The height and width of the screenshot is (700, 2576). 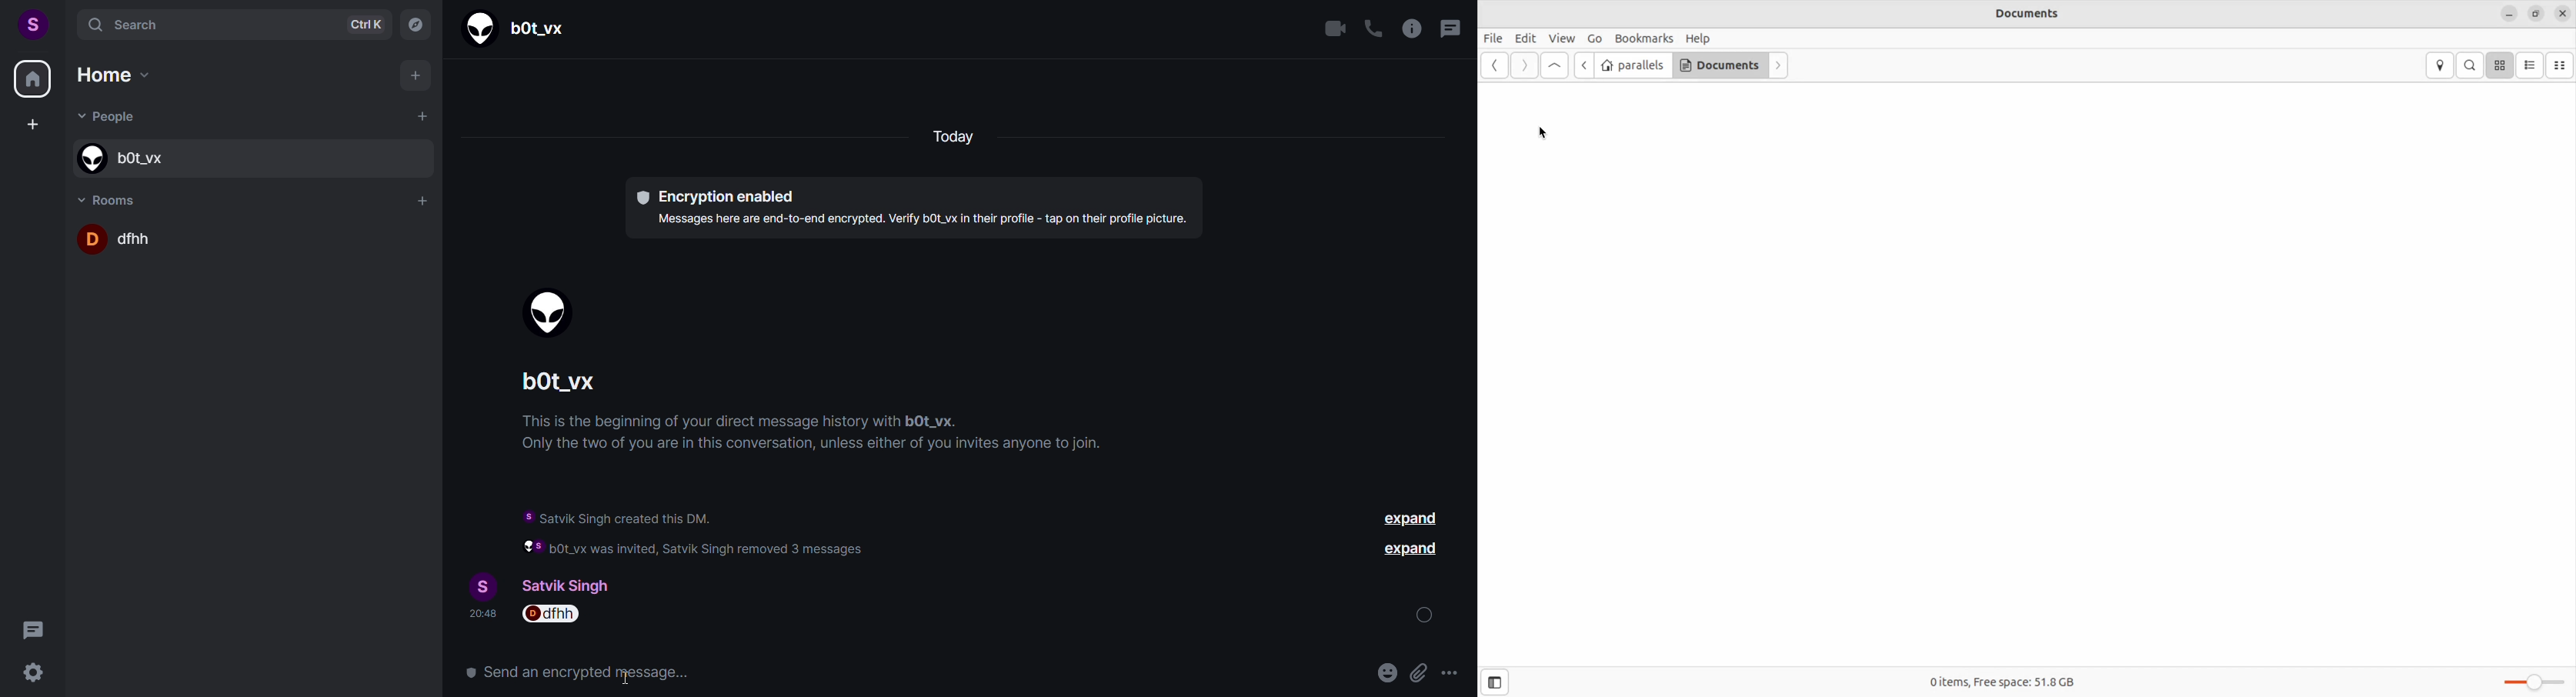 I want to click on File, so click(x=1494, y=39).